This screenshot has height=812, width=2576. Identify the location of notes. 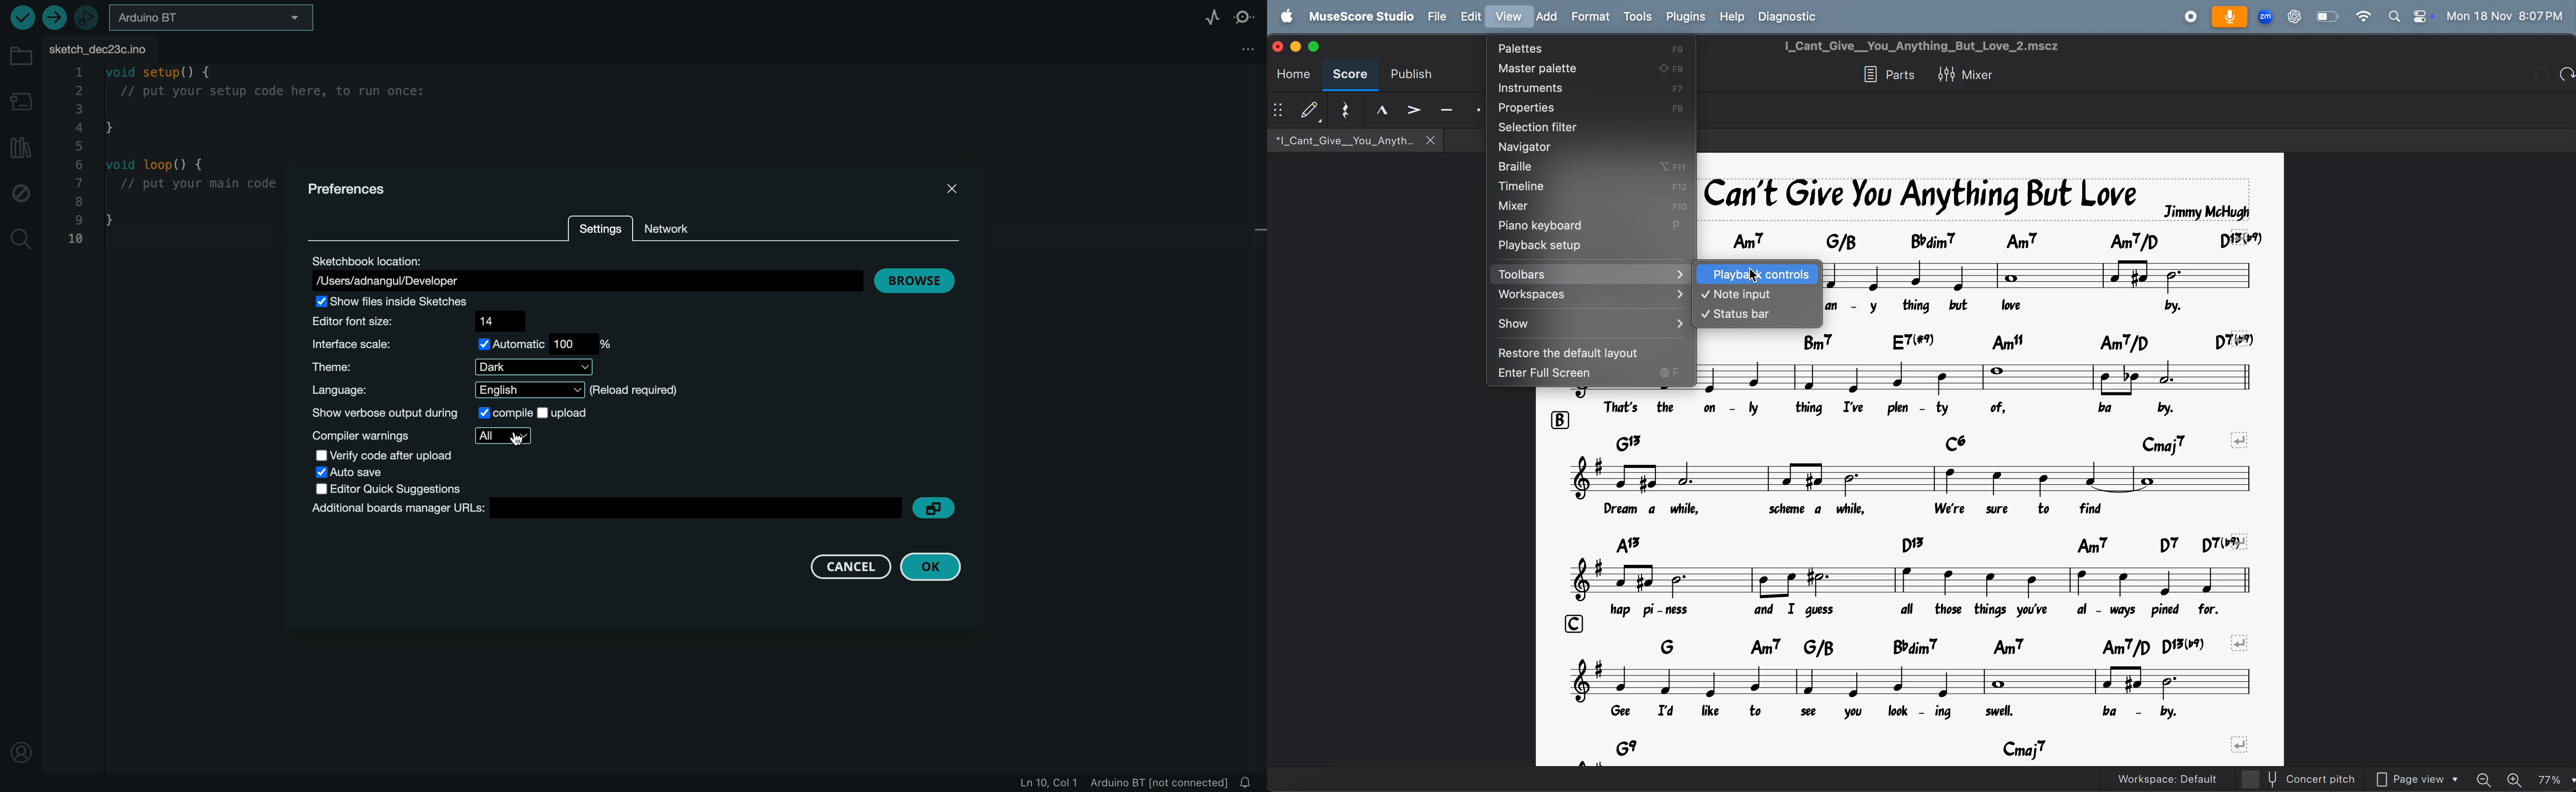
(2043, 275).